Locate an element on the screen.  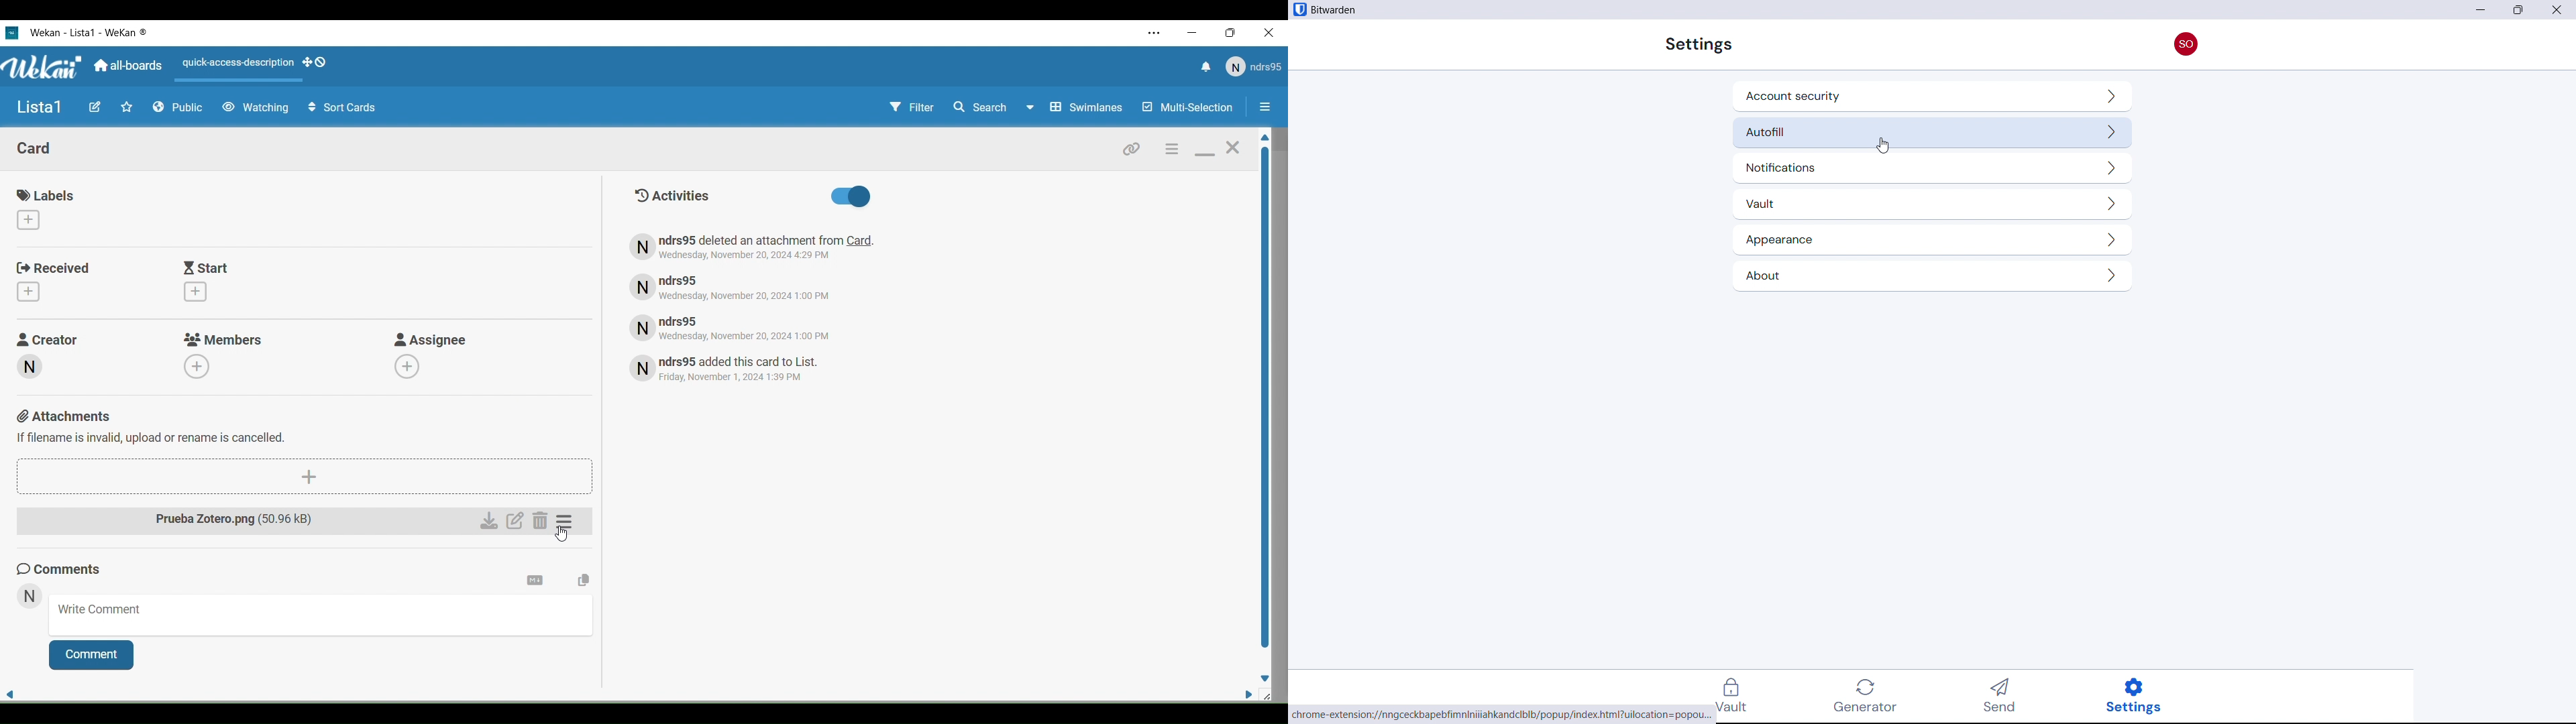
minimise  is located at coordinates (2479, 10).